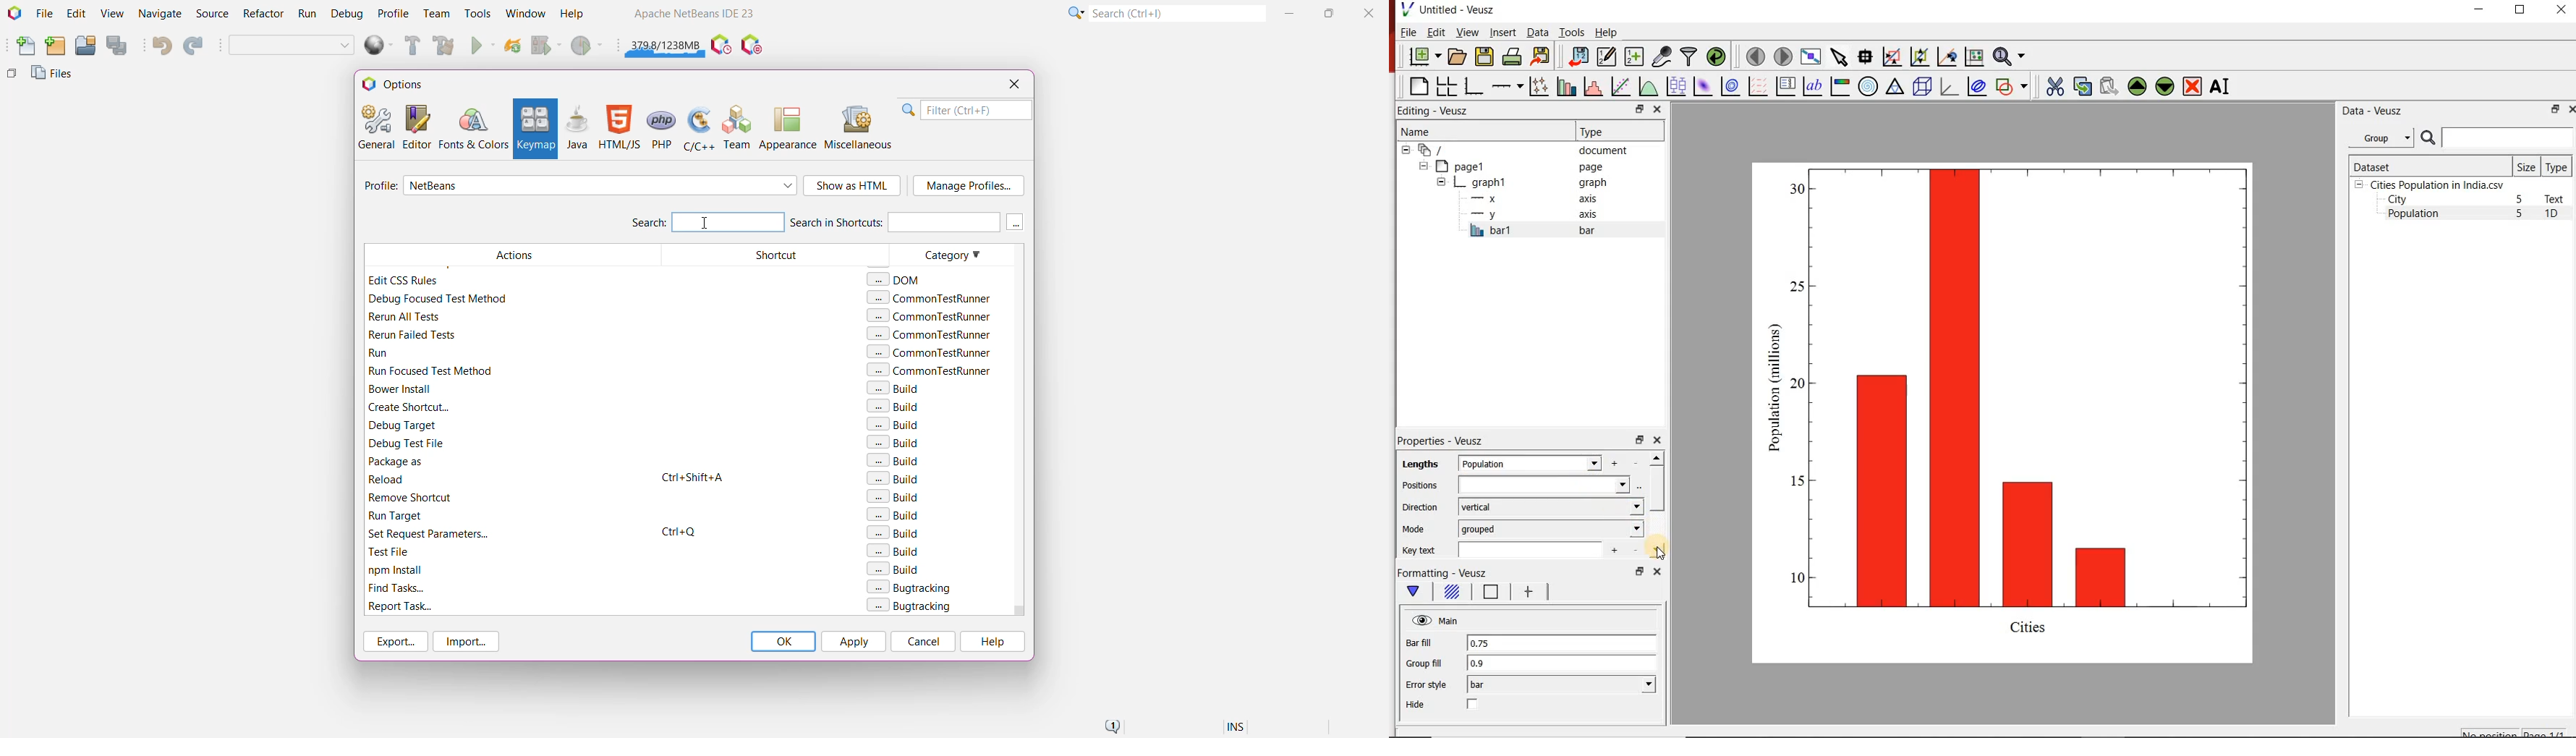 Image resolution: width=2576 pixels, height=756 pixels. Describe the element at coordinates (1502, 33) in the screenshot. I see `Insert` at that location.